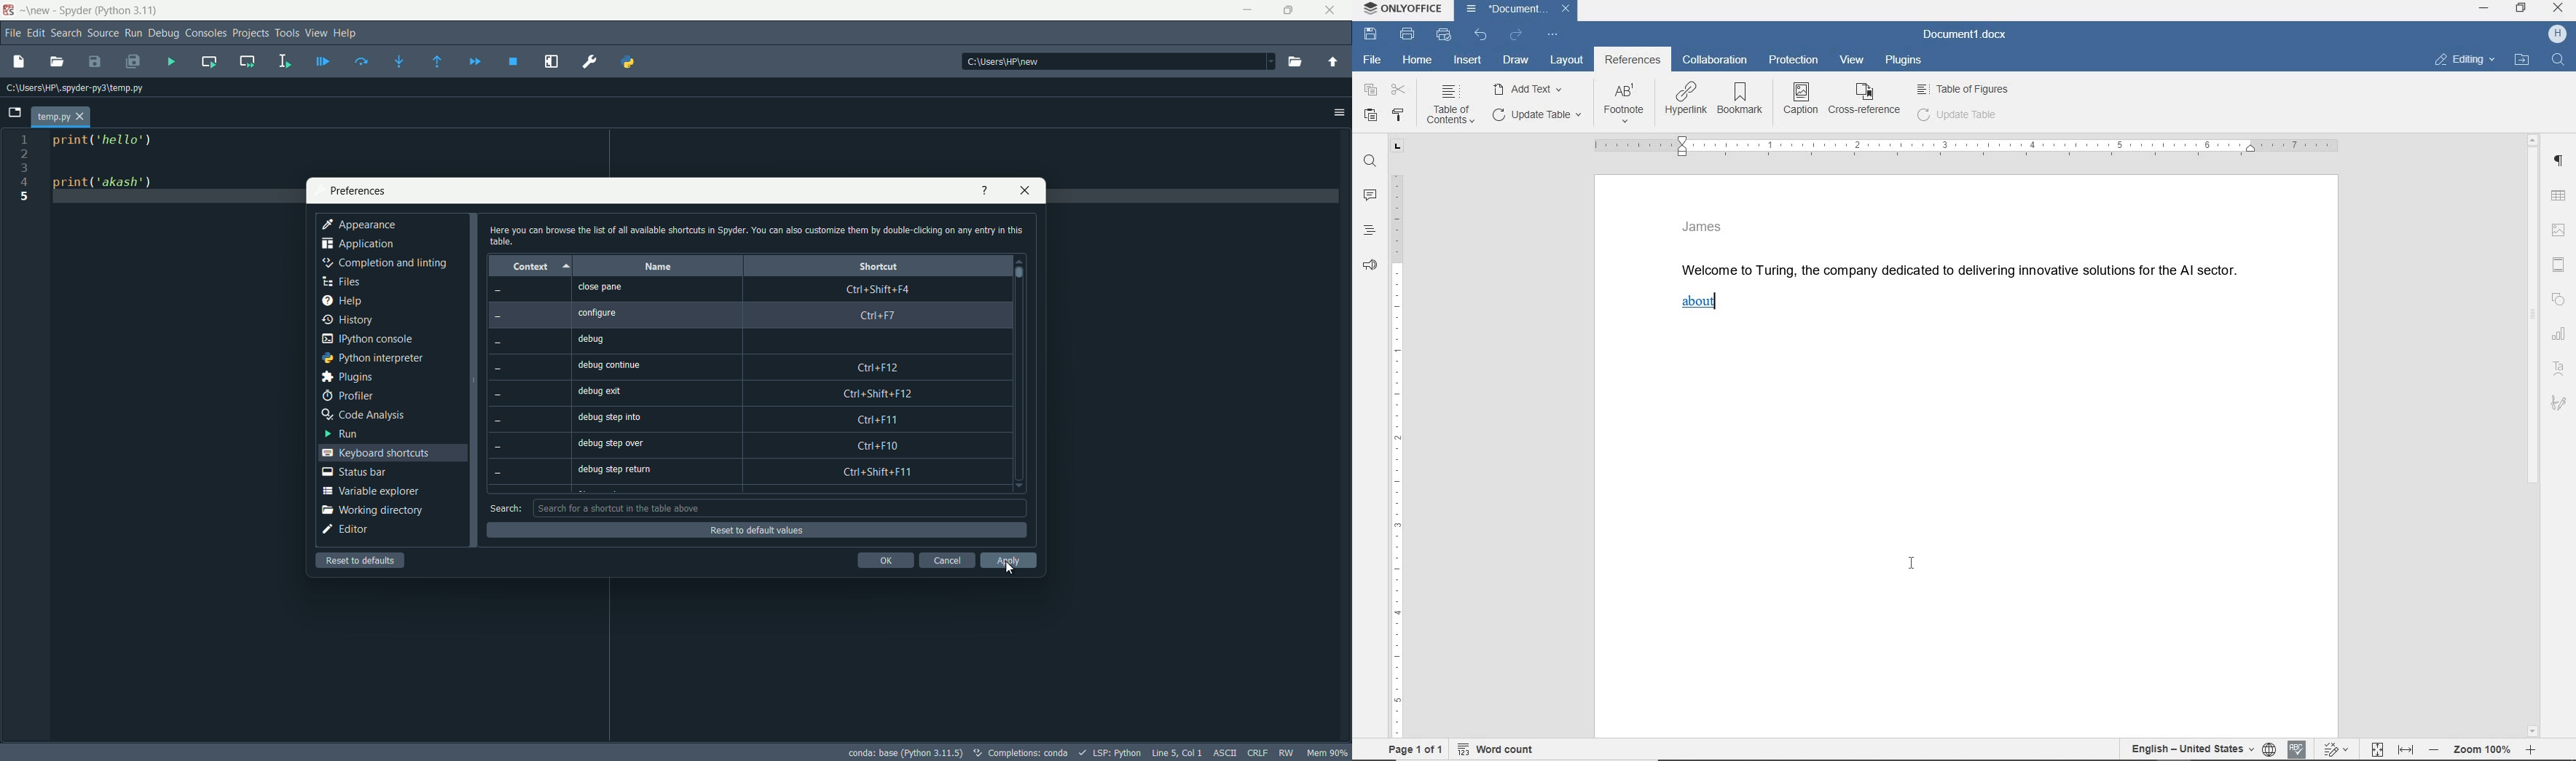 Image resolution: width=2576 pixels, height=784 pixels. I want to click on parent directory, so click(1335, 62).